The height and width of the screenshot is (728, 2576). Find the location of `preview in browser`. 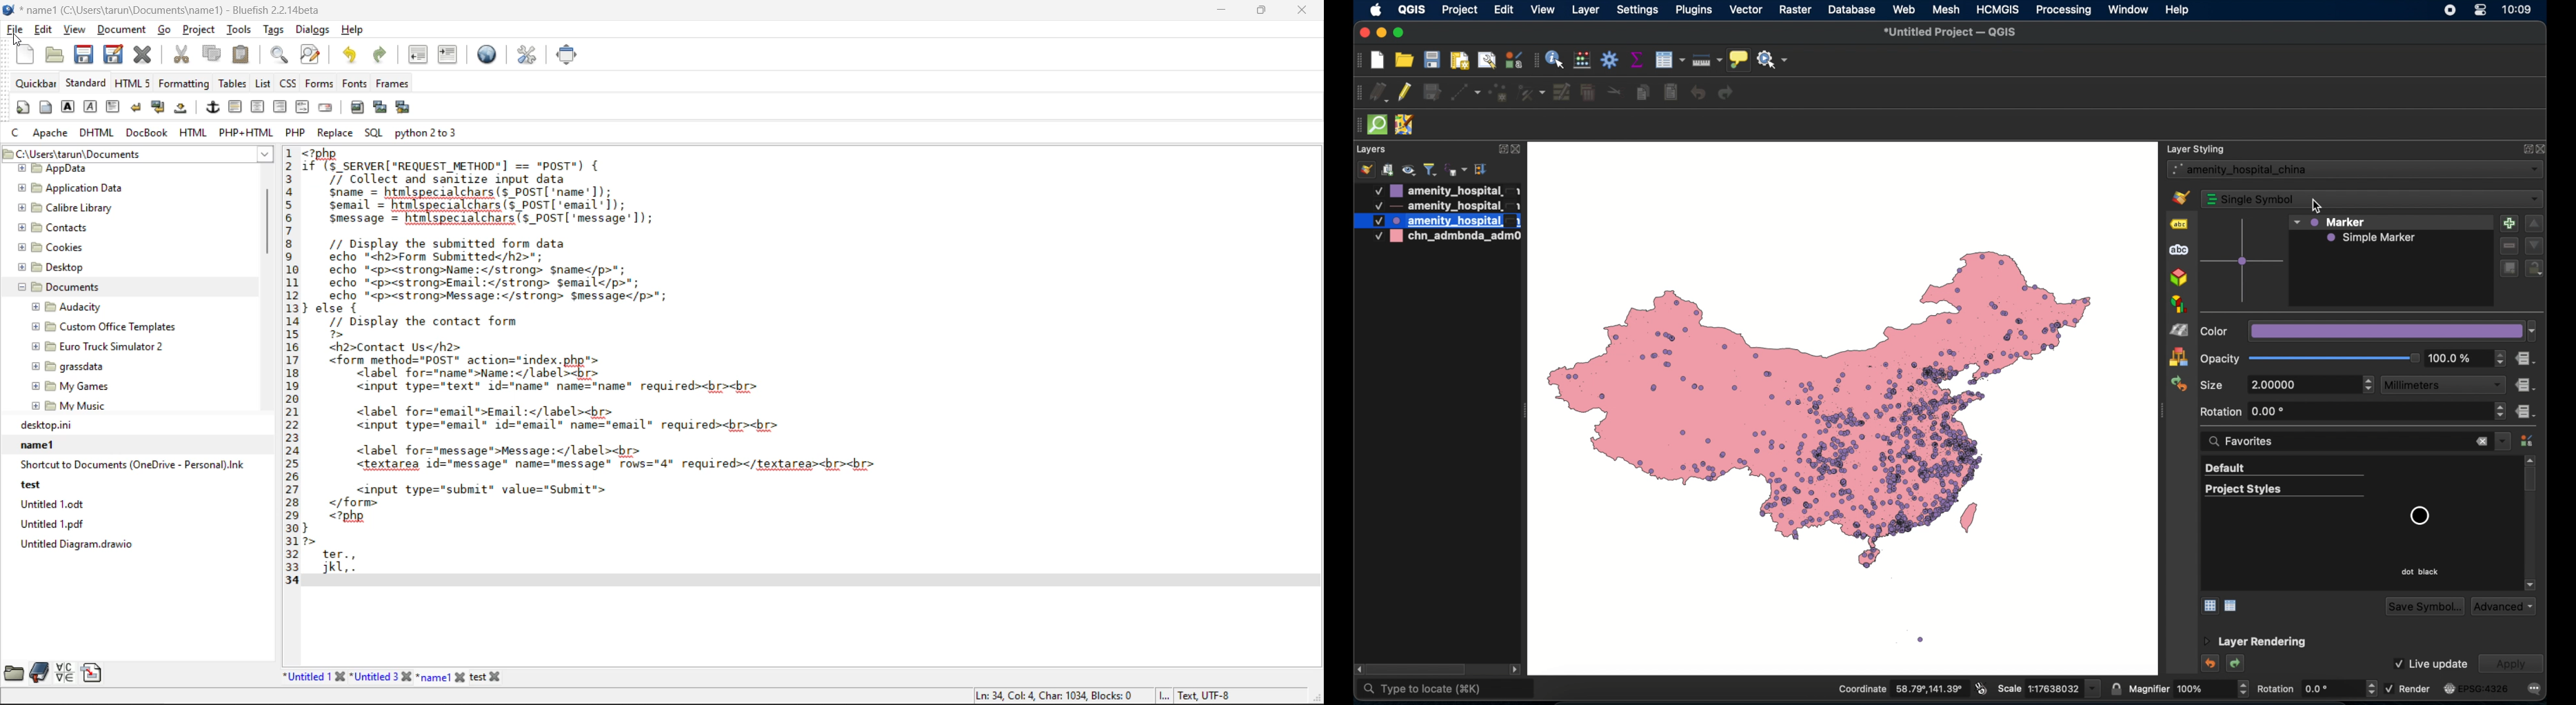

preview in browser is located at coordinates (490, 54).